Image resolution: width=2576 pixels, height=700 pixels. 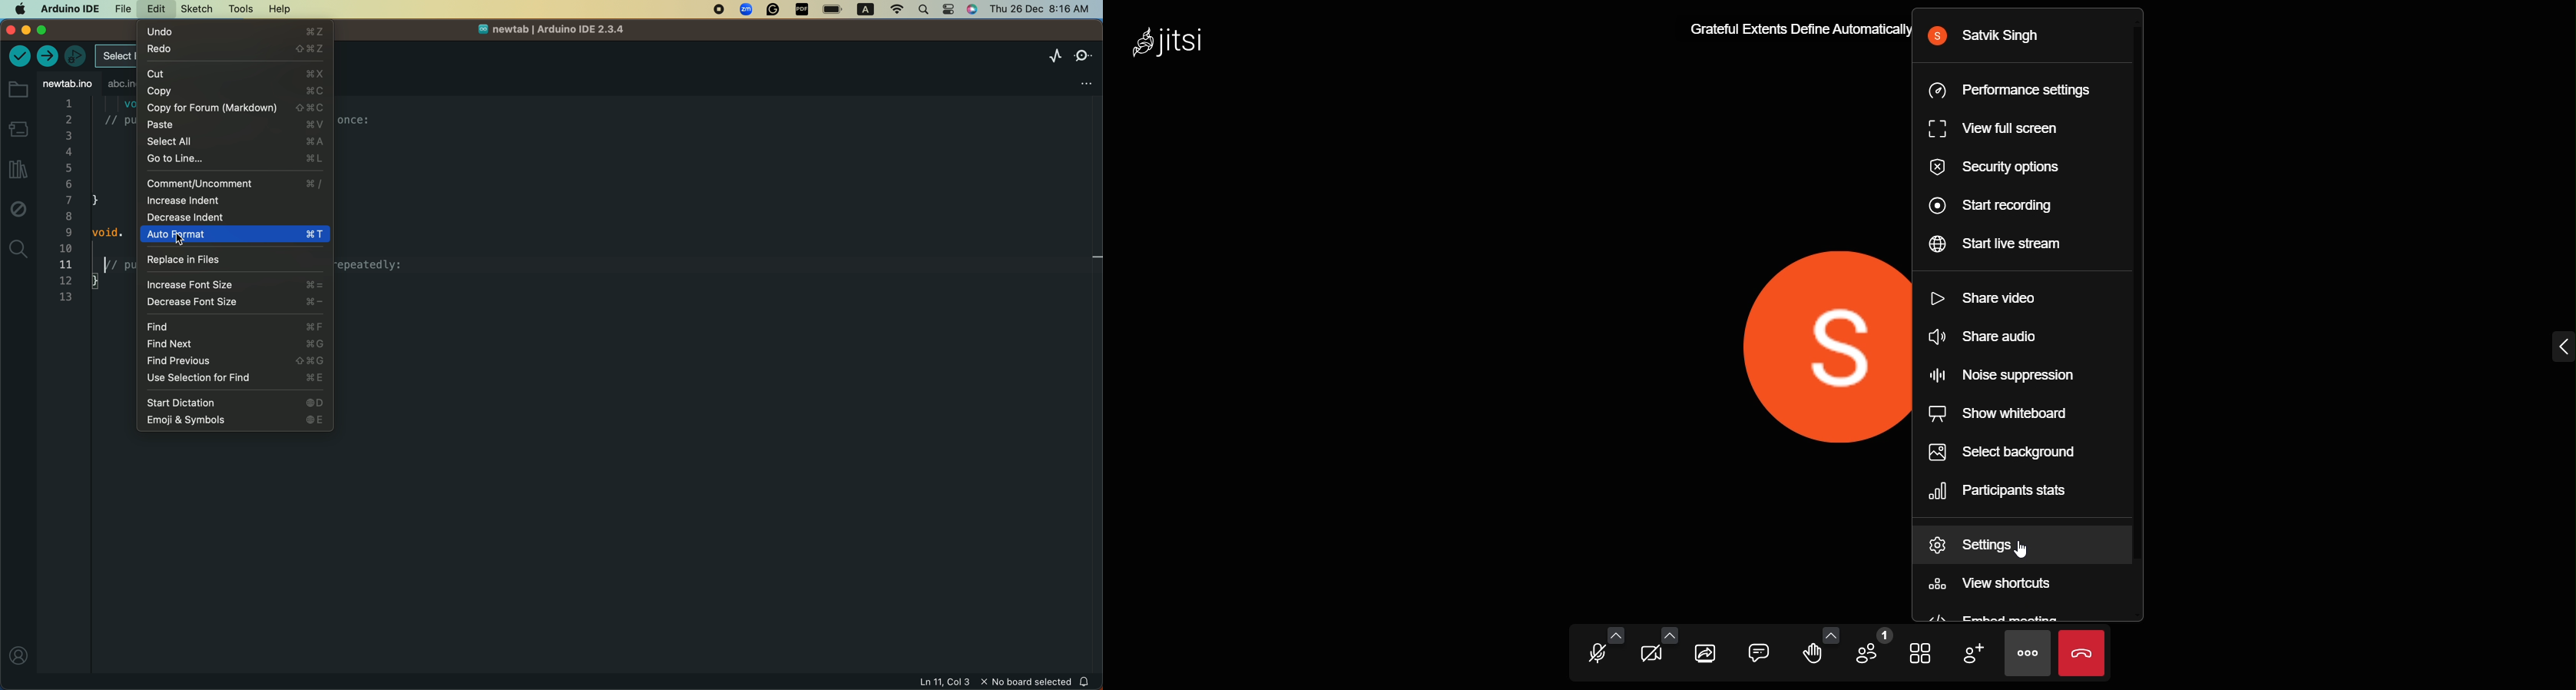 What do you see at coordinates (1173, 41) in the screenshot?
I see `logo` at bounding box center [1173, 41].